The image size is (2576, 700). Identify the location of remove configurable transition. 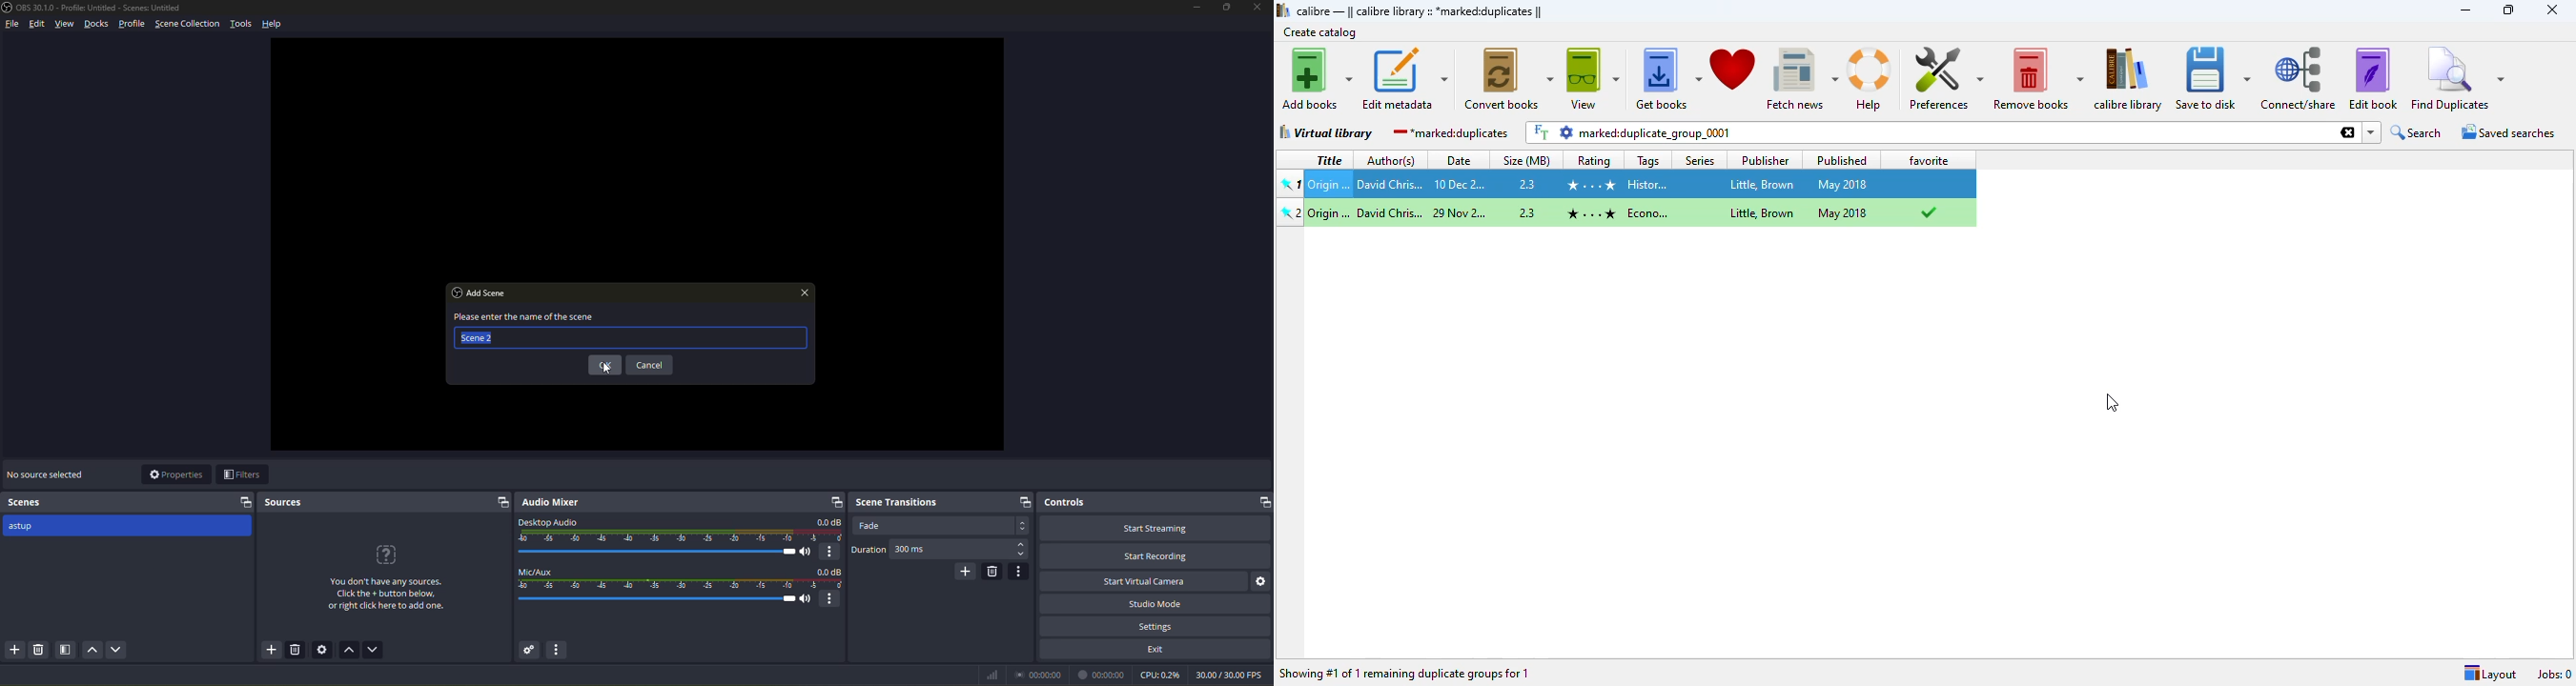
(993, 571).